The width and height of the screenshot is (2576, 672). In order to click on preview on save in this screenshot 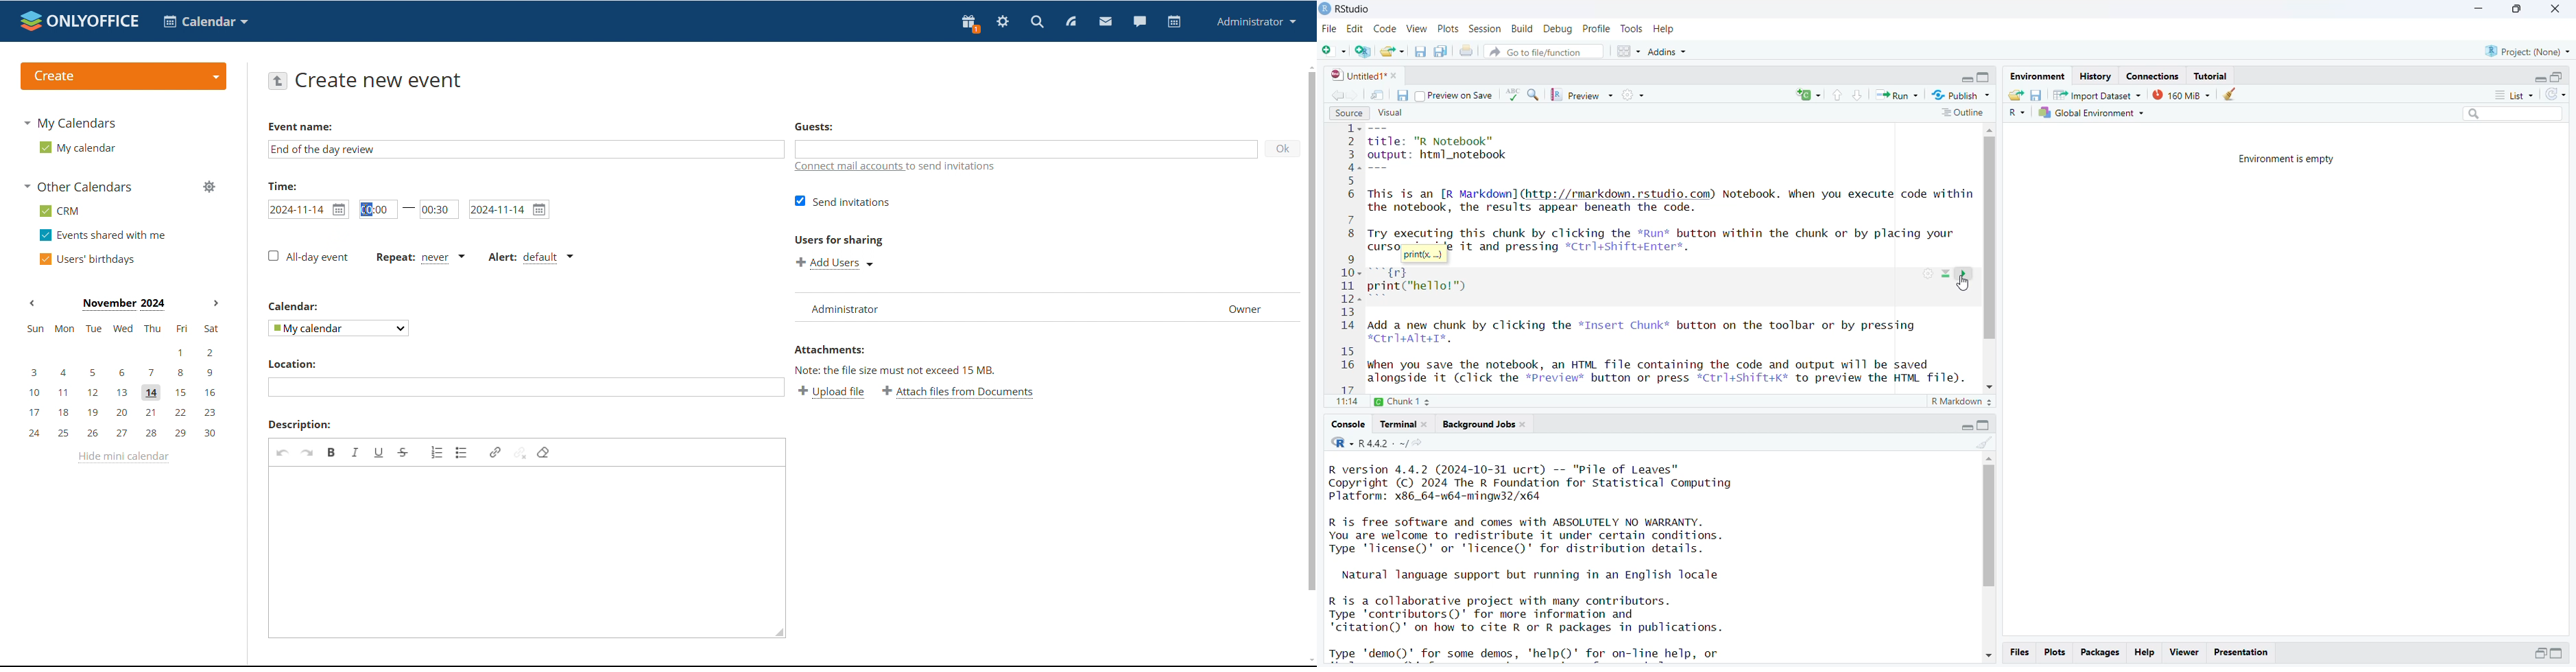, I will do `click(1455, 97)`.